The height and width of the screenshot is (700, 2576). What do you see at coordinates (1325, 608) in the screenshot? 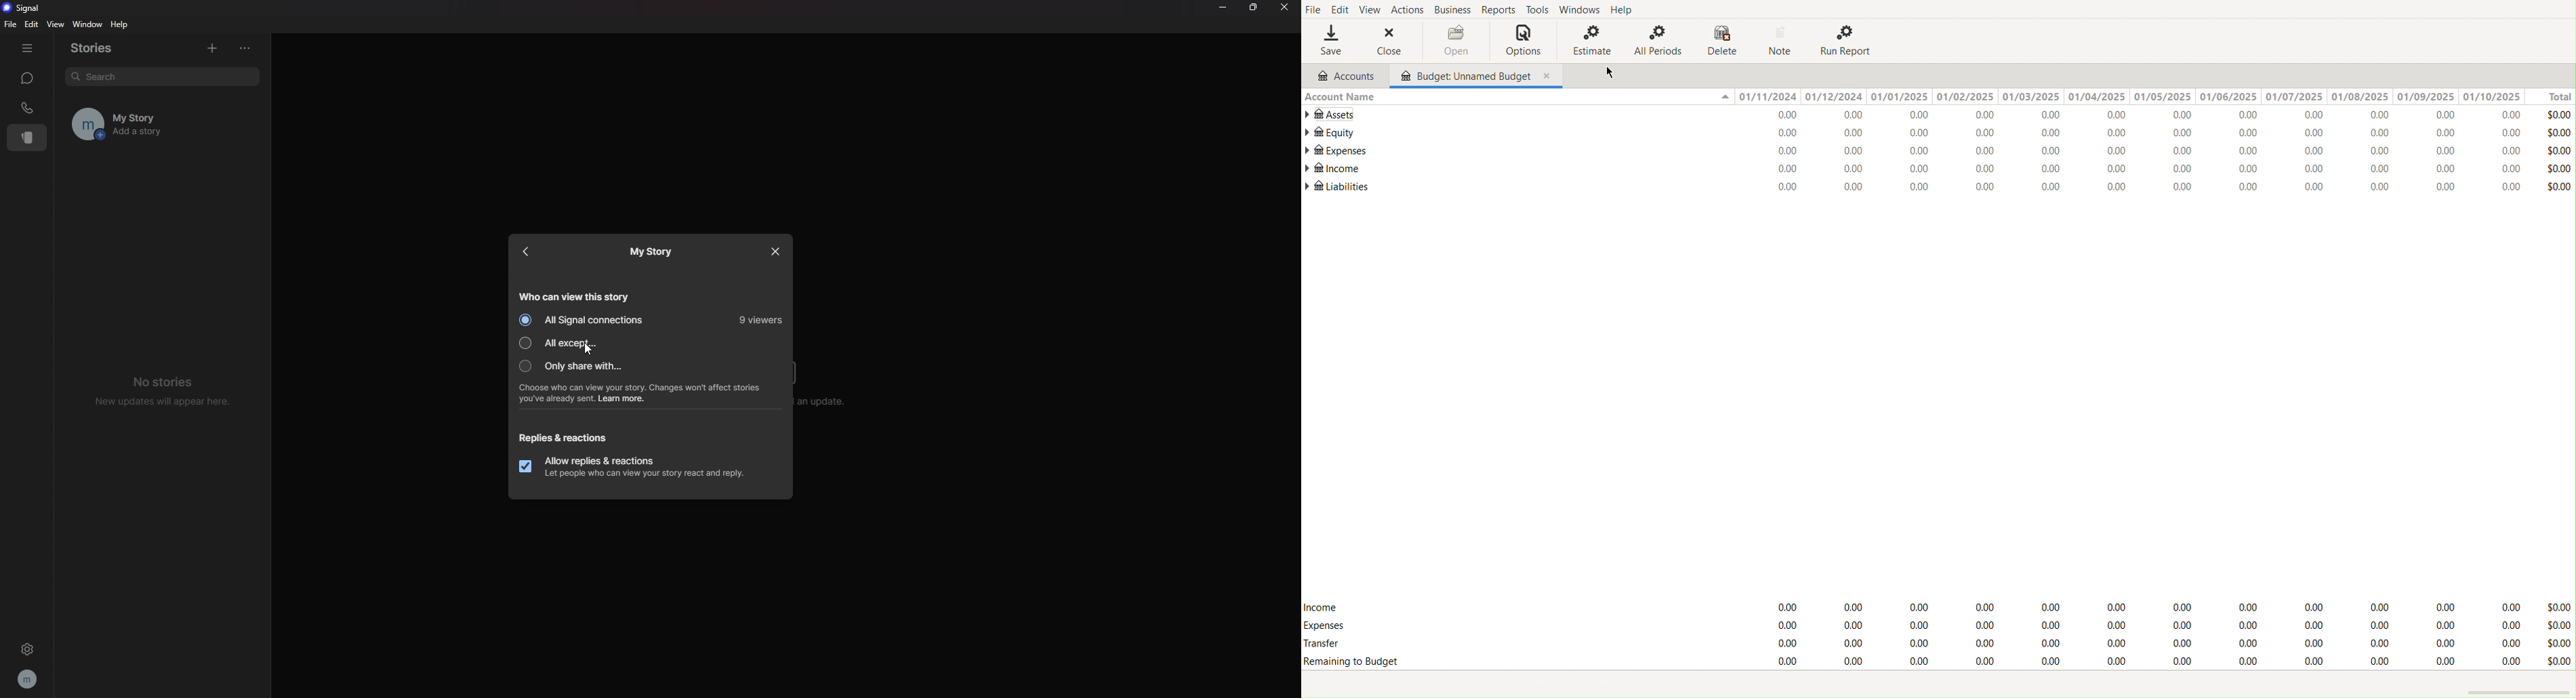
I see `Income` at bounding box center [1325, 608].